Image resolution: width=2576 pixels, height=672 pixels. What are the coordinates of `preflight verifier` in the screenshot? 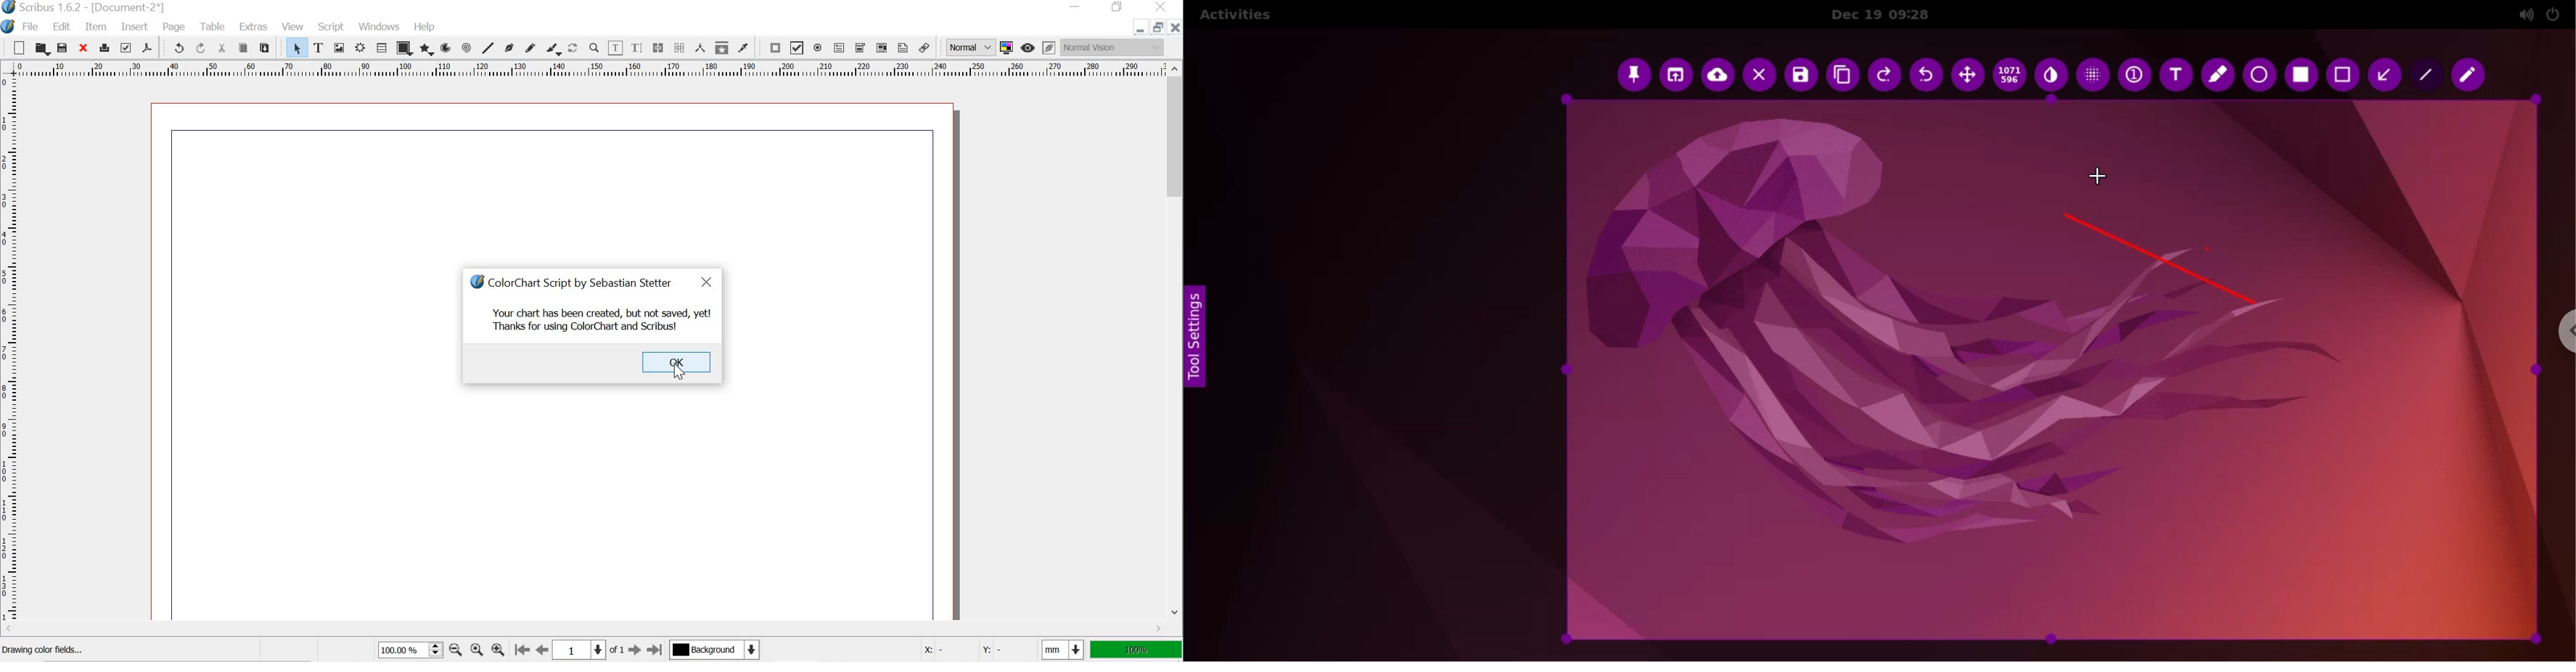 It's located at (126, 47).